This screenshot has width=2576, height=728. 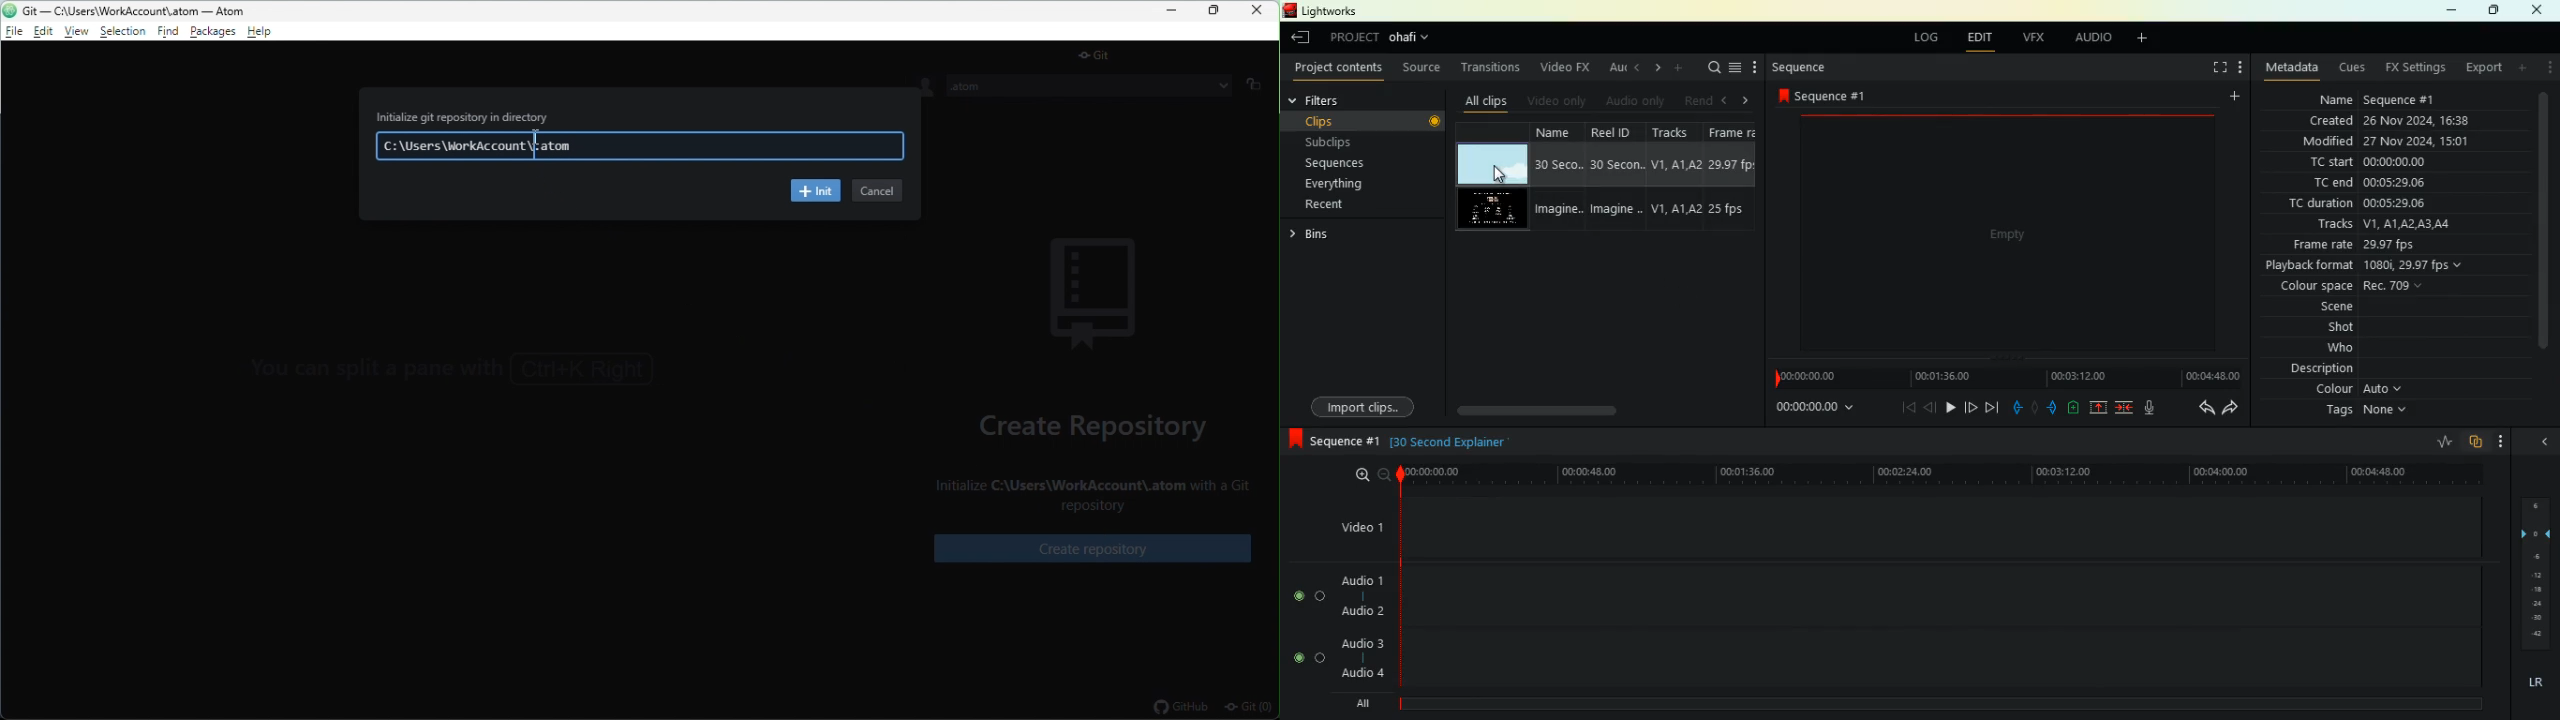 I want to click on audio 4, so click(x=1363, y=674).